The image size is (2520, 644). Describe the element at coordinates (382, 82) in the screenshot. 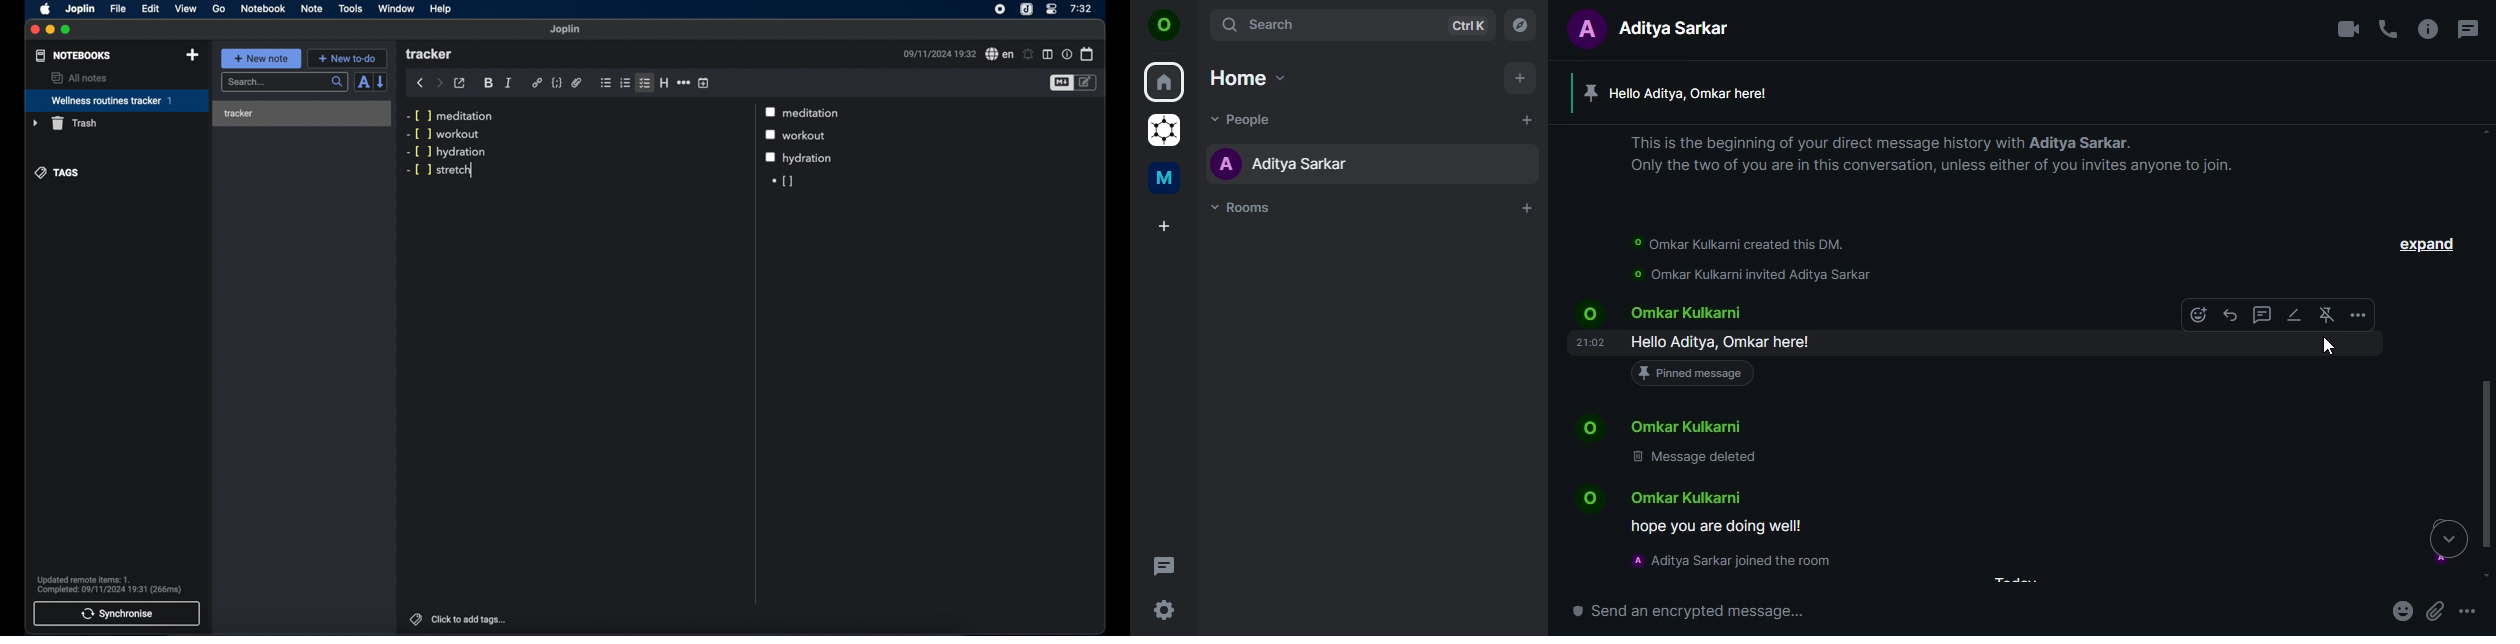

I see `reverse sort order` at that location.